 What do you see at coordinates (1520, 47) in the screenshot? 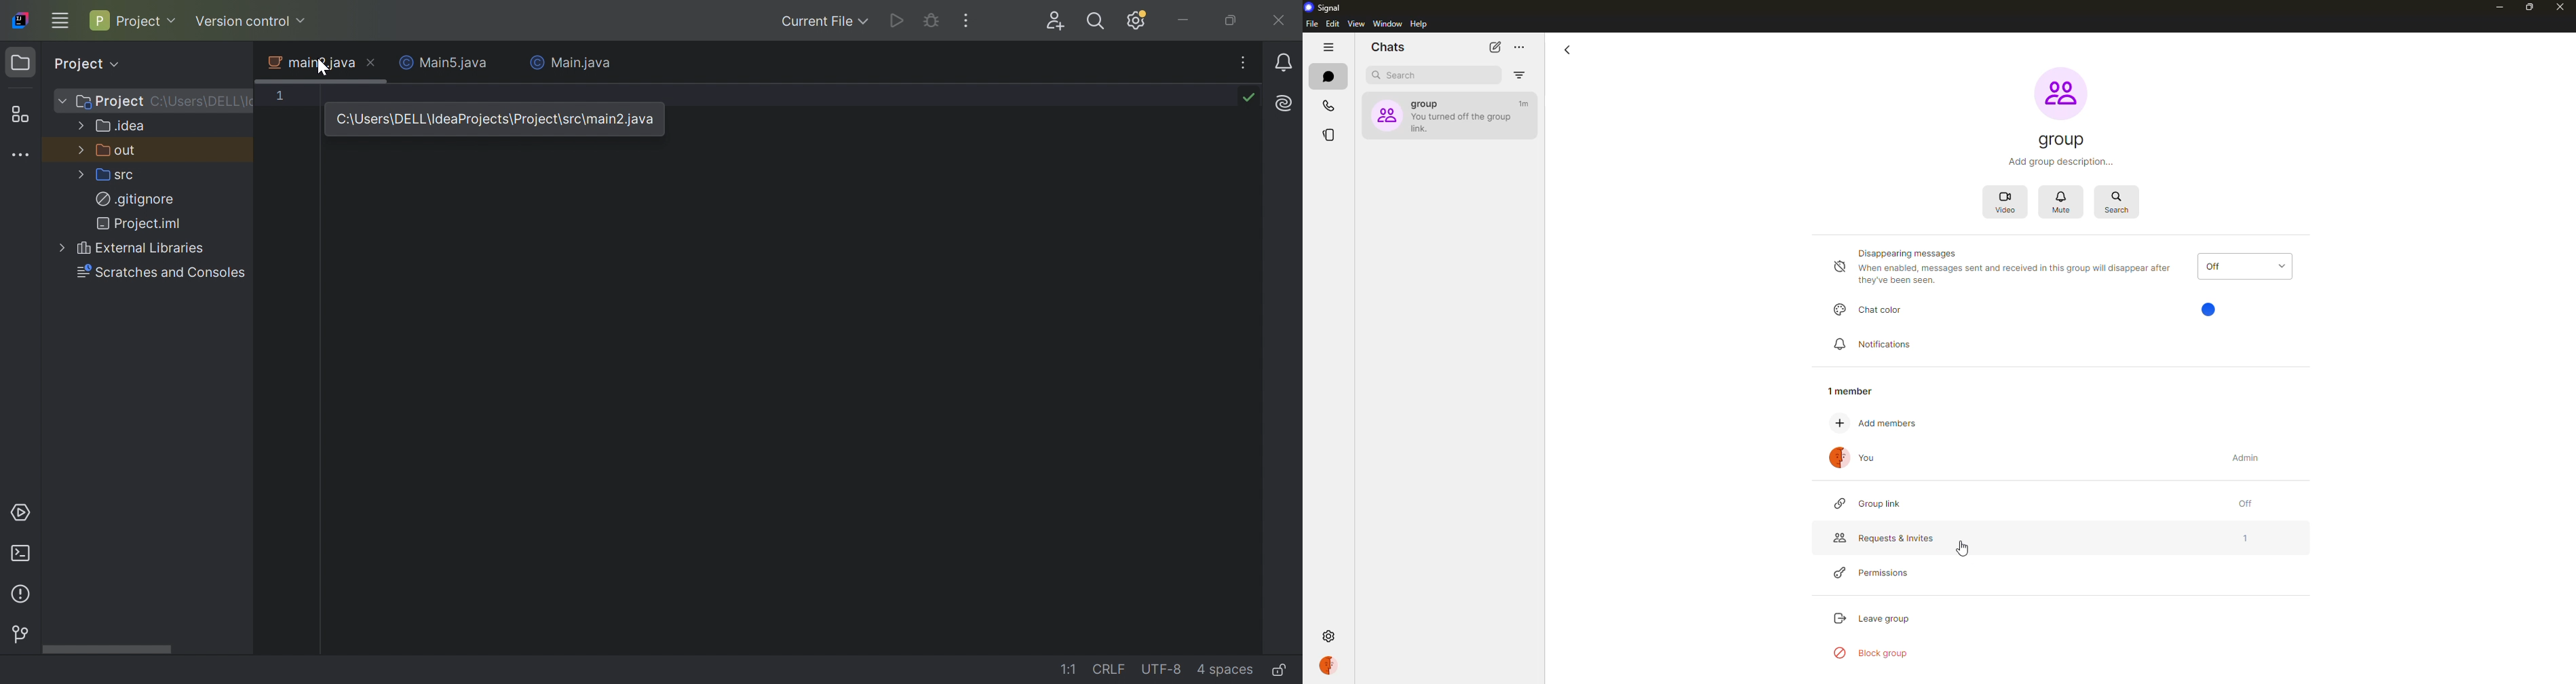
I see `more` at bounding box center [1520, 47].